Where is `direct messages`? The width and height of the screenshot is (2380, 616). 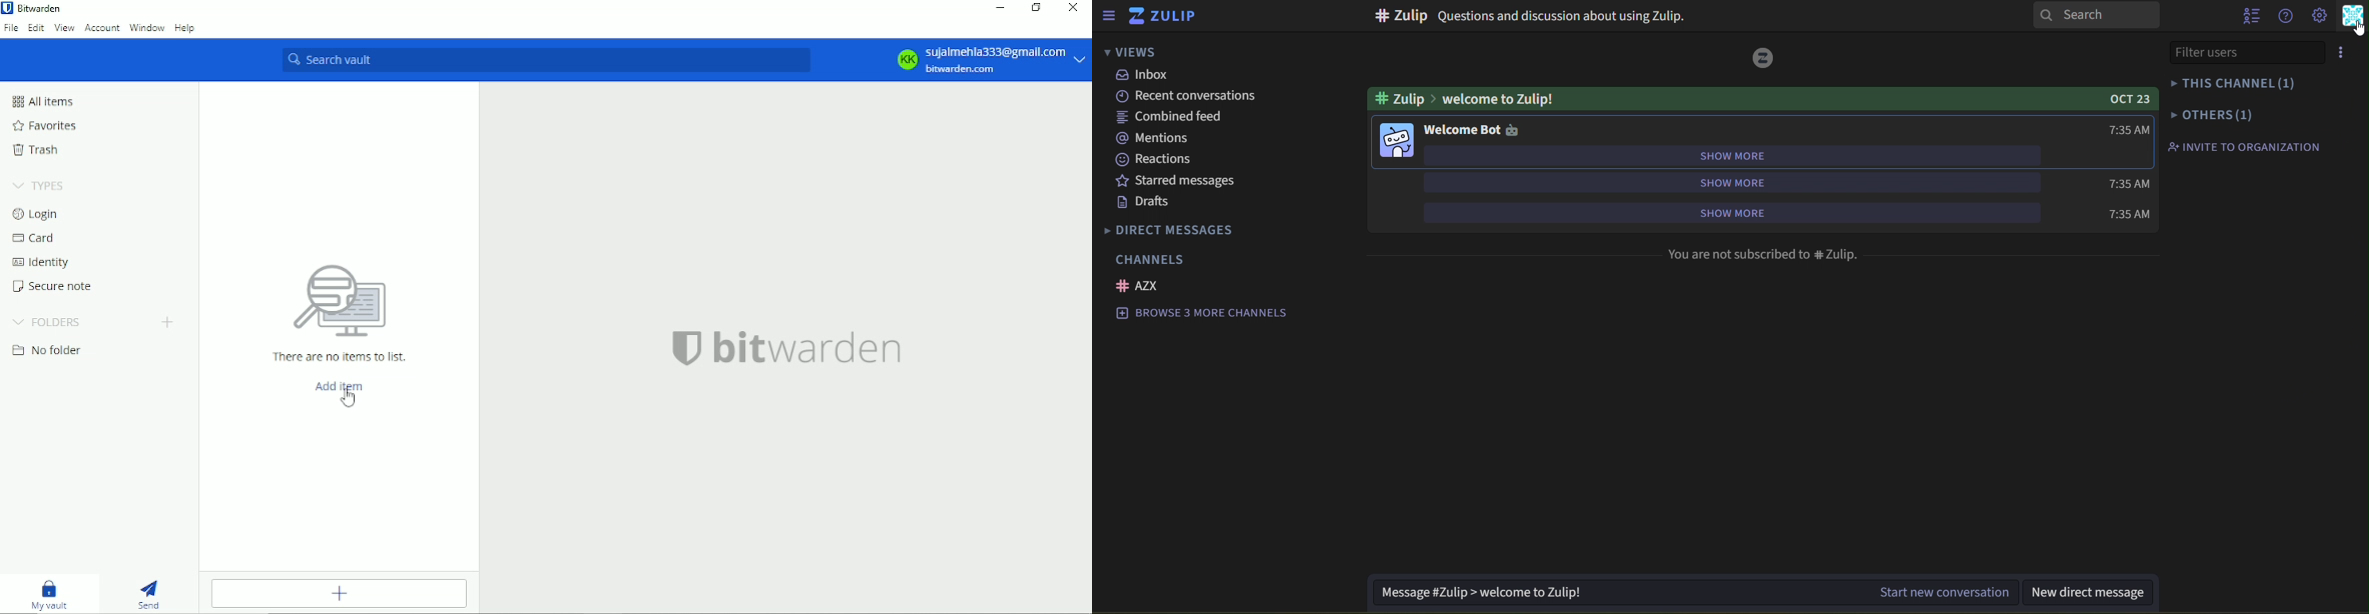 direct messages is located at coordinates (1176, 230).